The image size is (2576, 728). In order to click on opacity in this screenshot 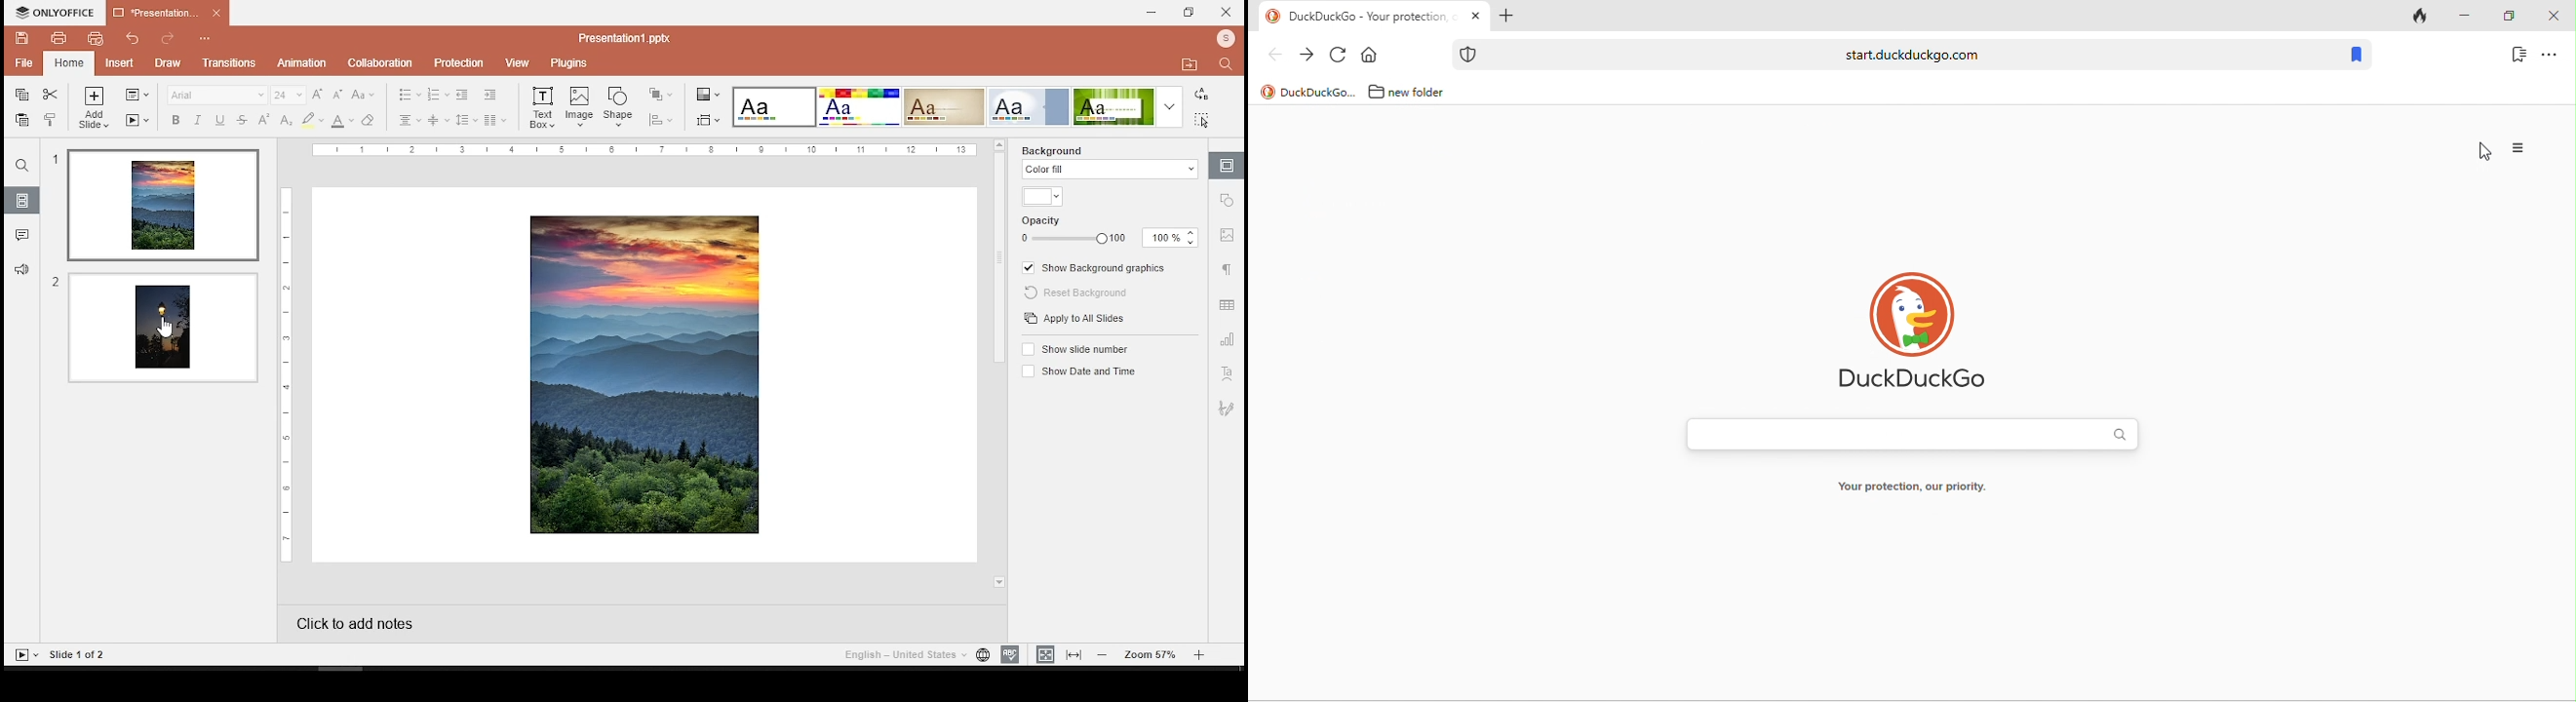, I will do `click(1052, 217)`.